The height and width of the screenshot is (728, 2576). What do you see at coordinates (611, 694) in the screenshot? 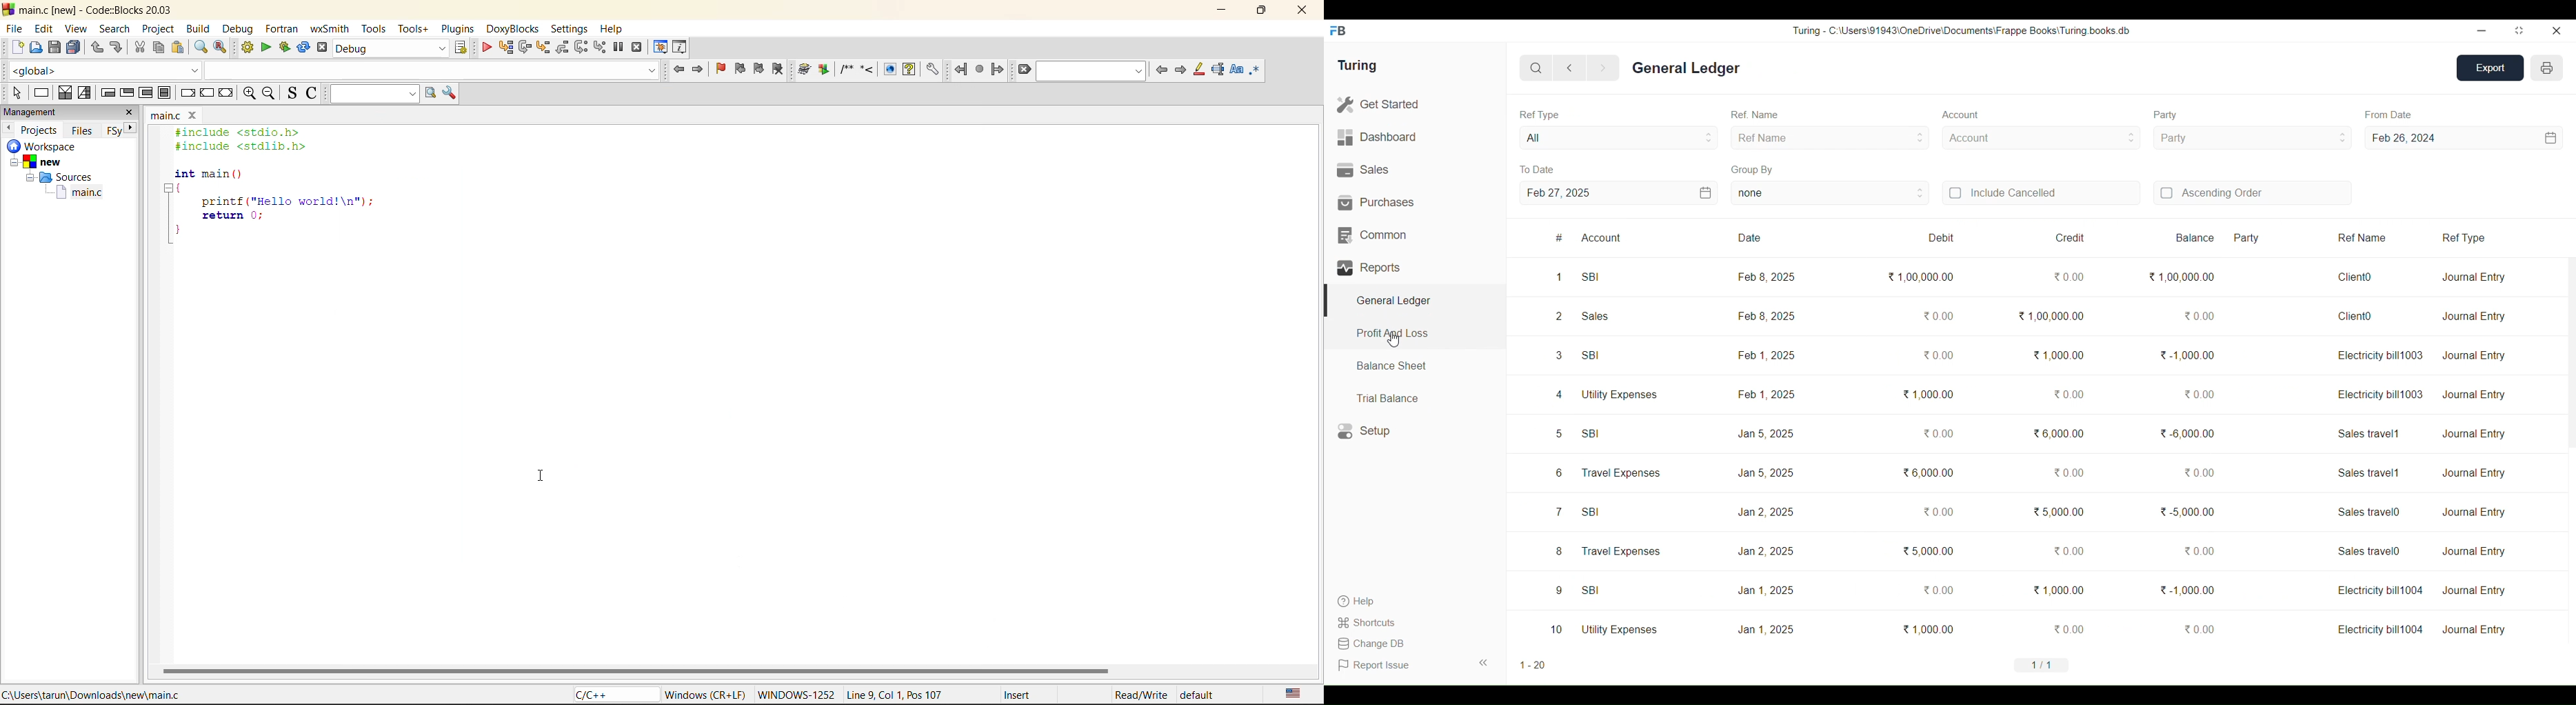
I see `C/C++` at bounding box center [611, 694].